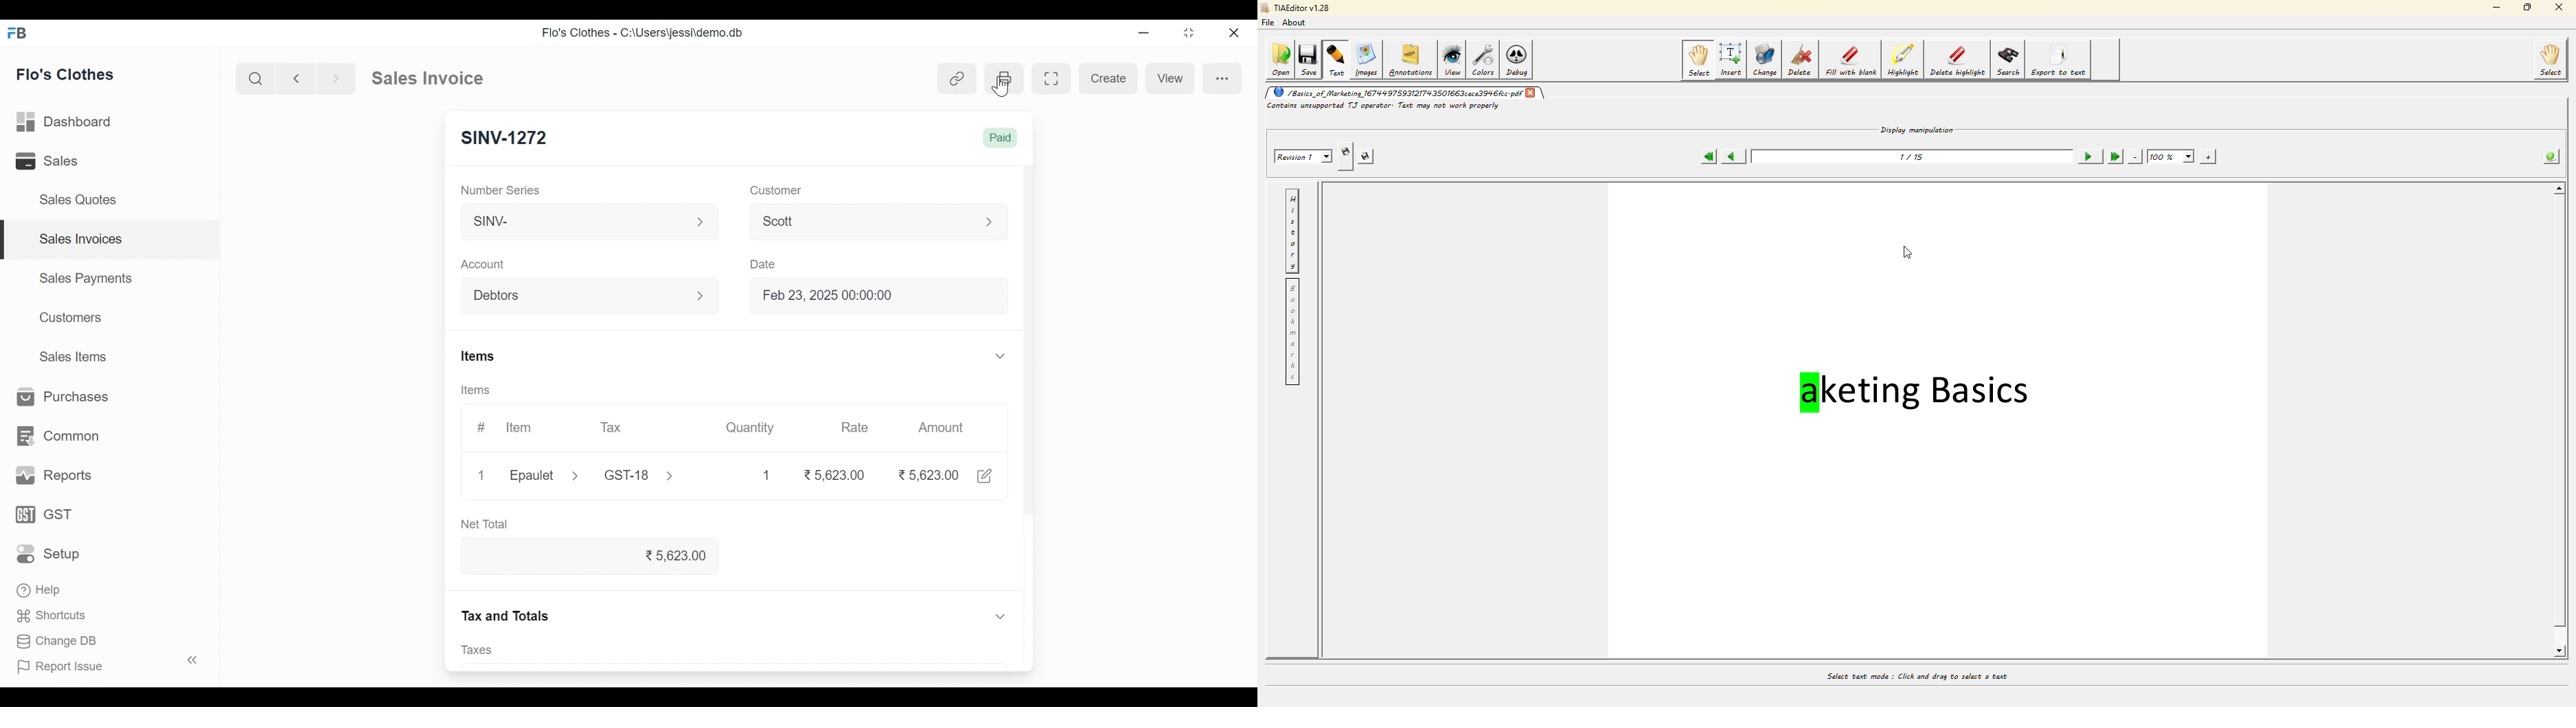  What do you see at coordinates (616, 427) in the screenshot?
I see `Tax` at bounding box center [616, 427].